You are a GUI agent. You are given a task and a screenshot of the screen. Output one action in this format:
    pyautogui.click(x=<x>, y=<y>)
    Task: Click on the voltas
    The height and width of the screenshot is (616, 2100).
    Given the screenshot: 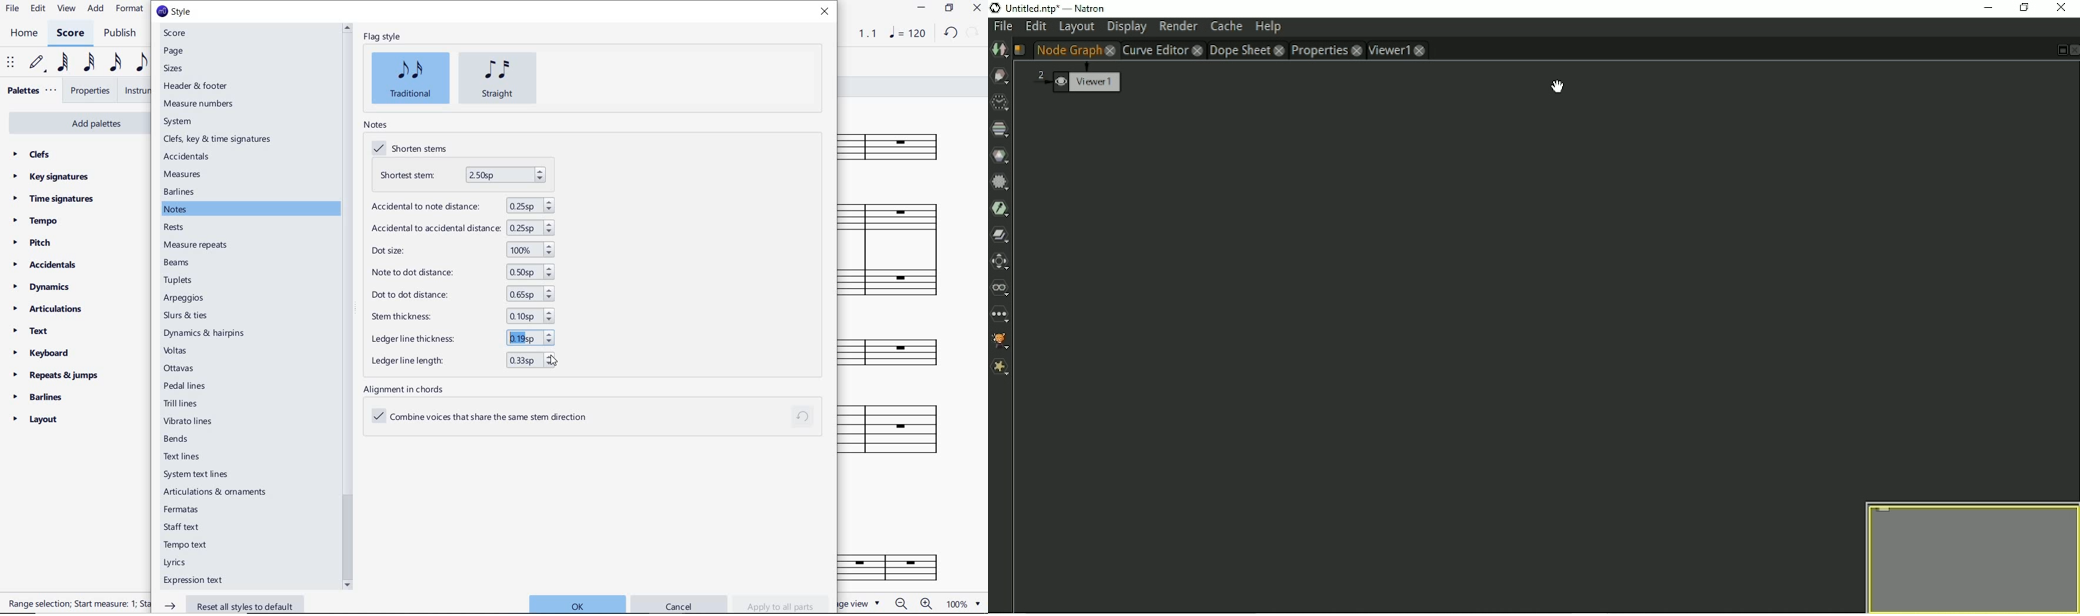 What is the action you would take?
    pyautogui.click(x=181, y=351)
    